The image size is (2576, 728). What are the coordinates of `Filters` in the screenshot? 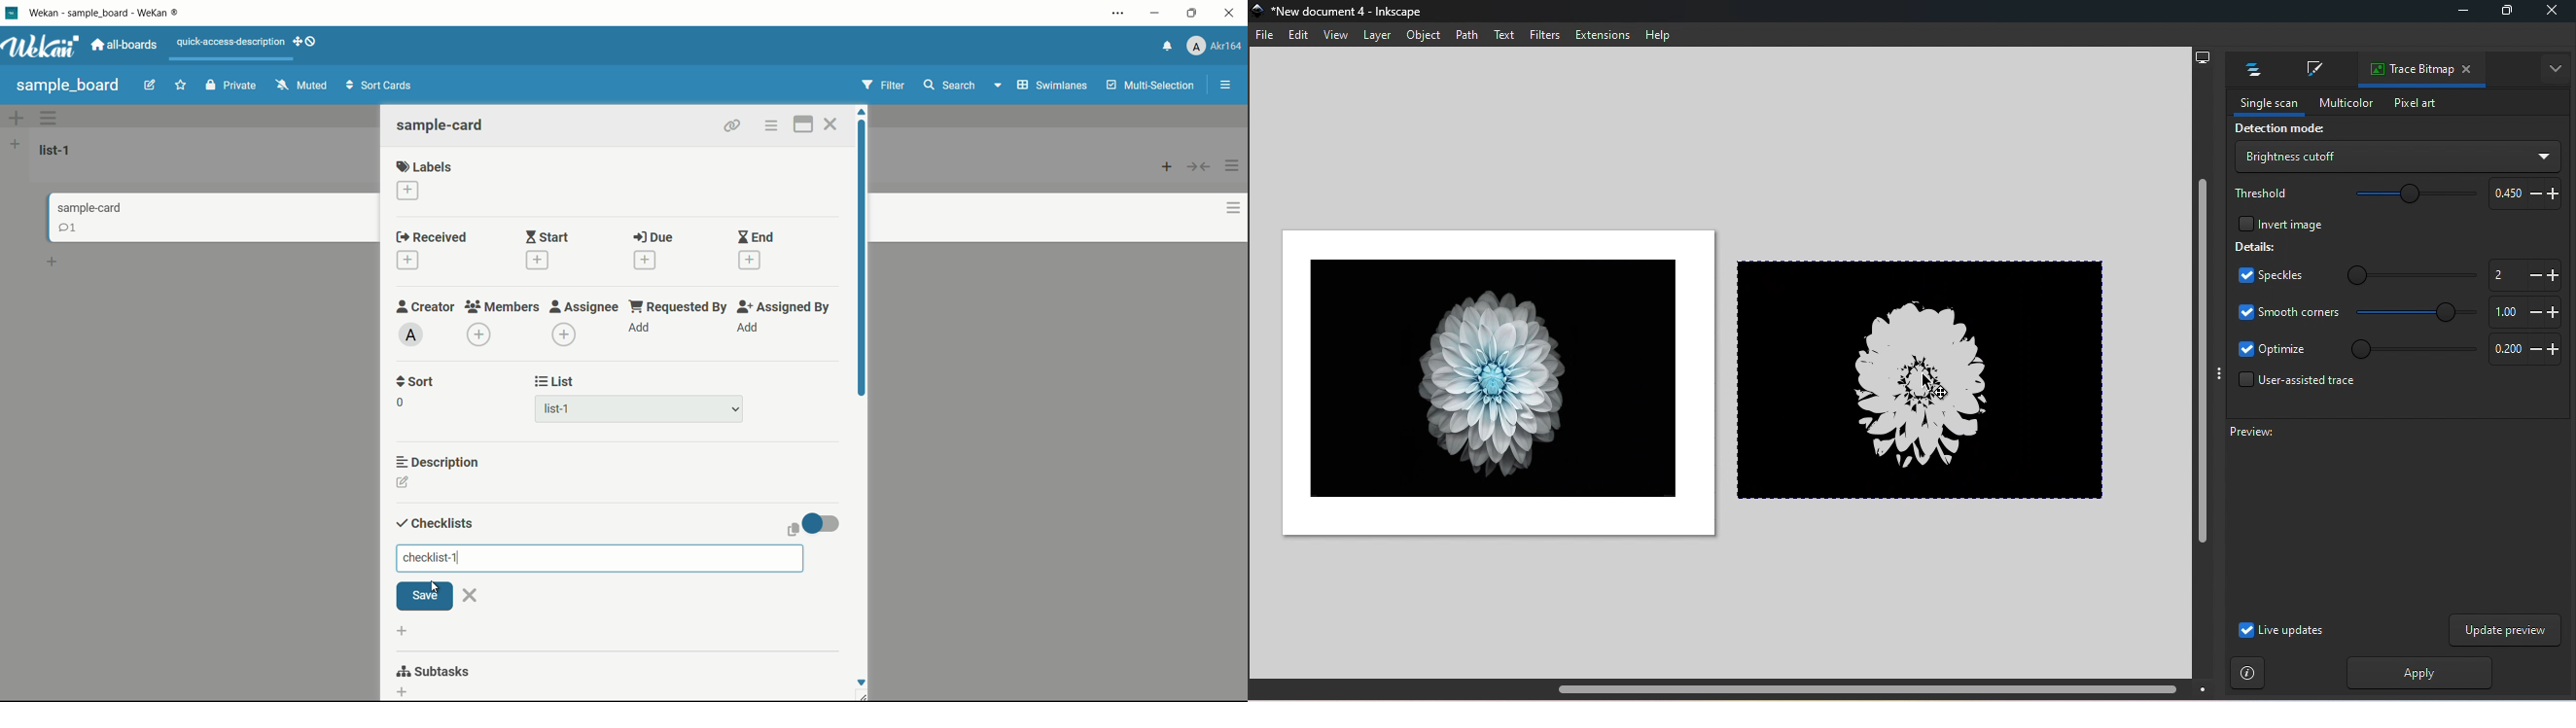 It's located at (1543, 34).